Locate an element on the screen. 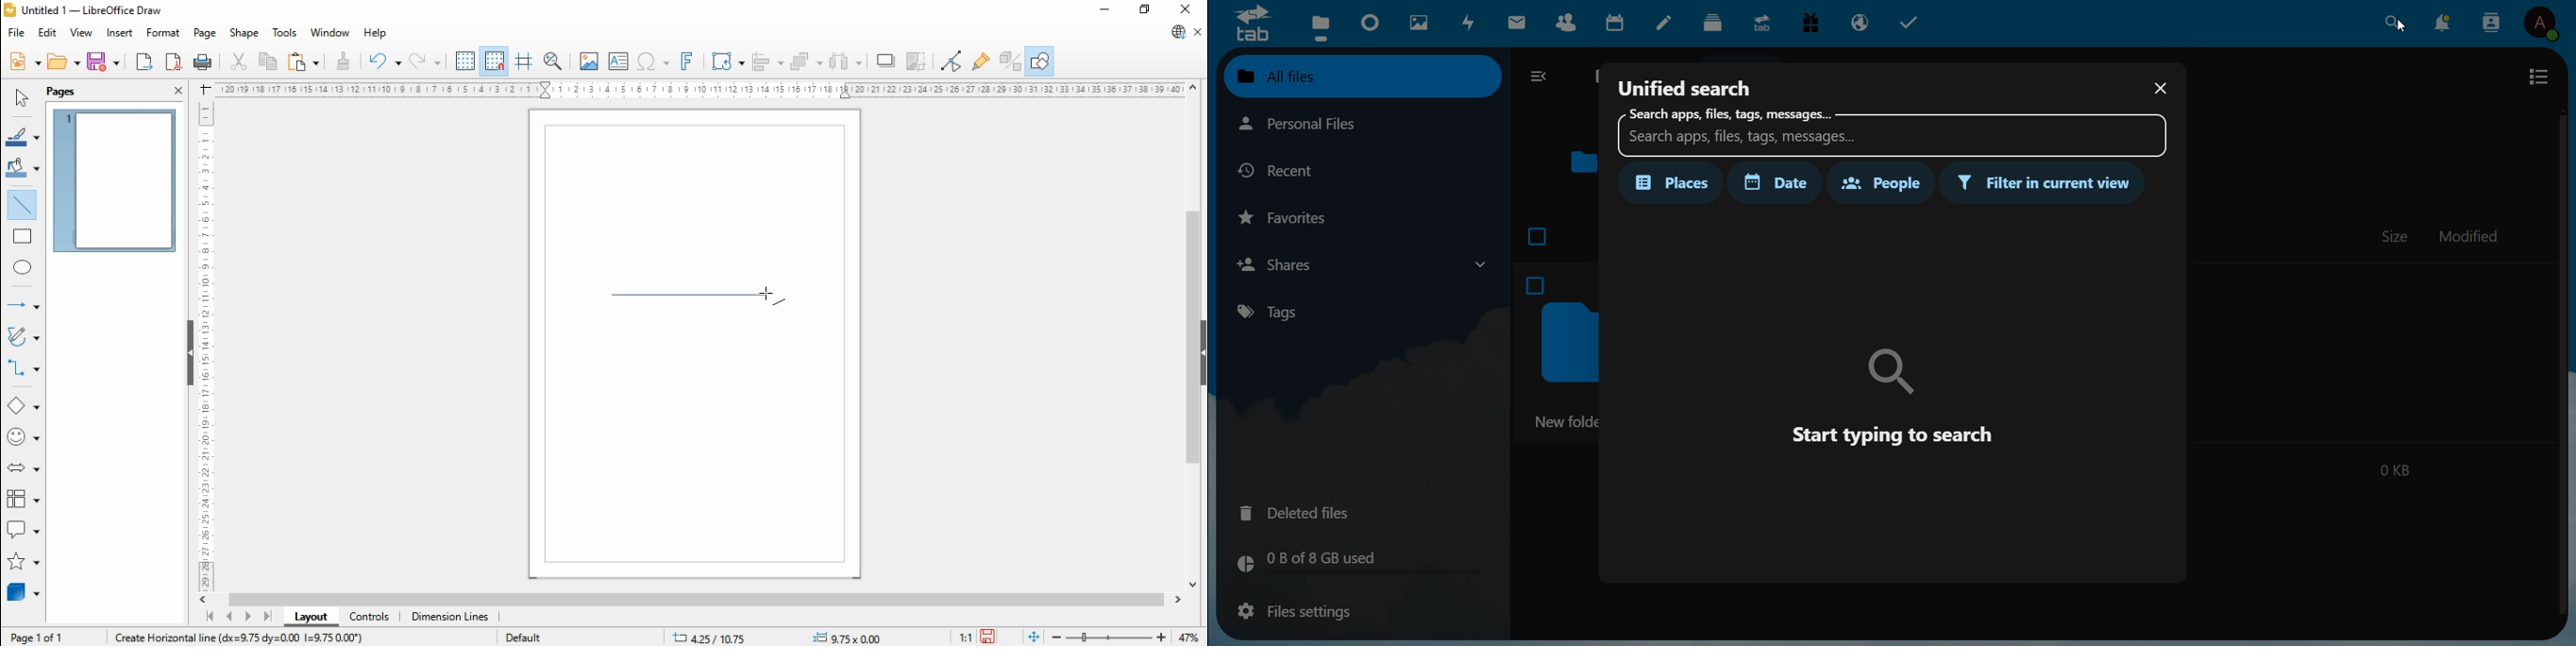 This screenshot has height=672, width=2576. align objects is located at coordinates (769, 60).